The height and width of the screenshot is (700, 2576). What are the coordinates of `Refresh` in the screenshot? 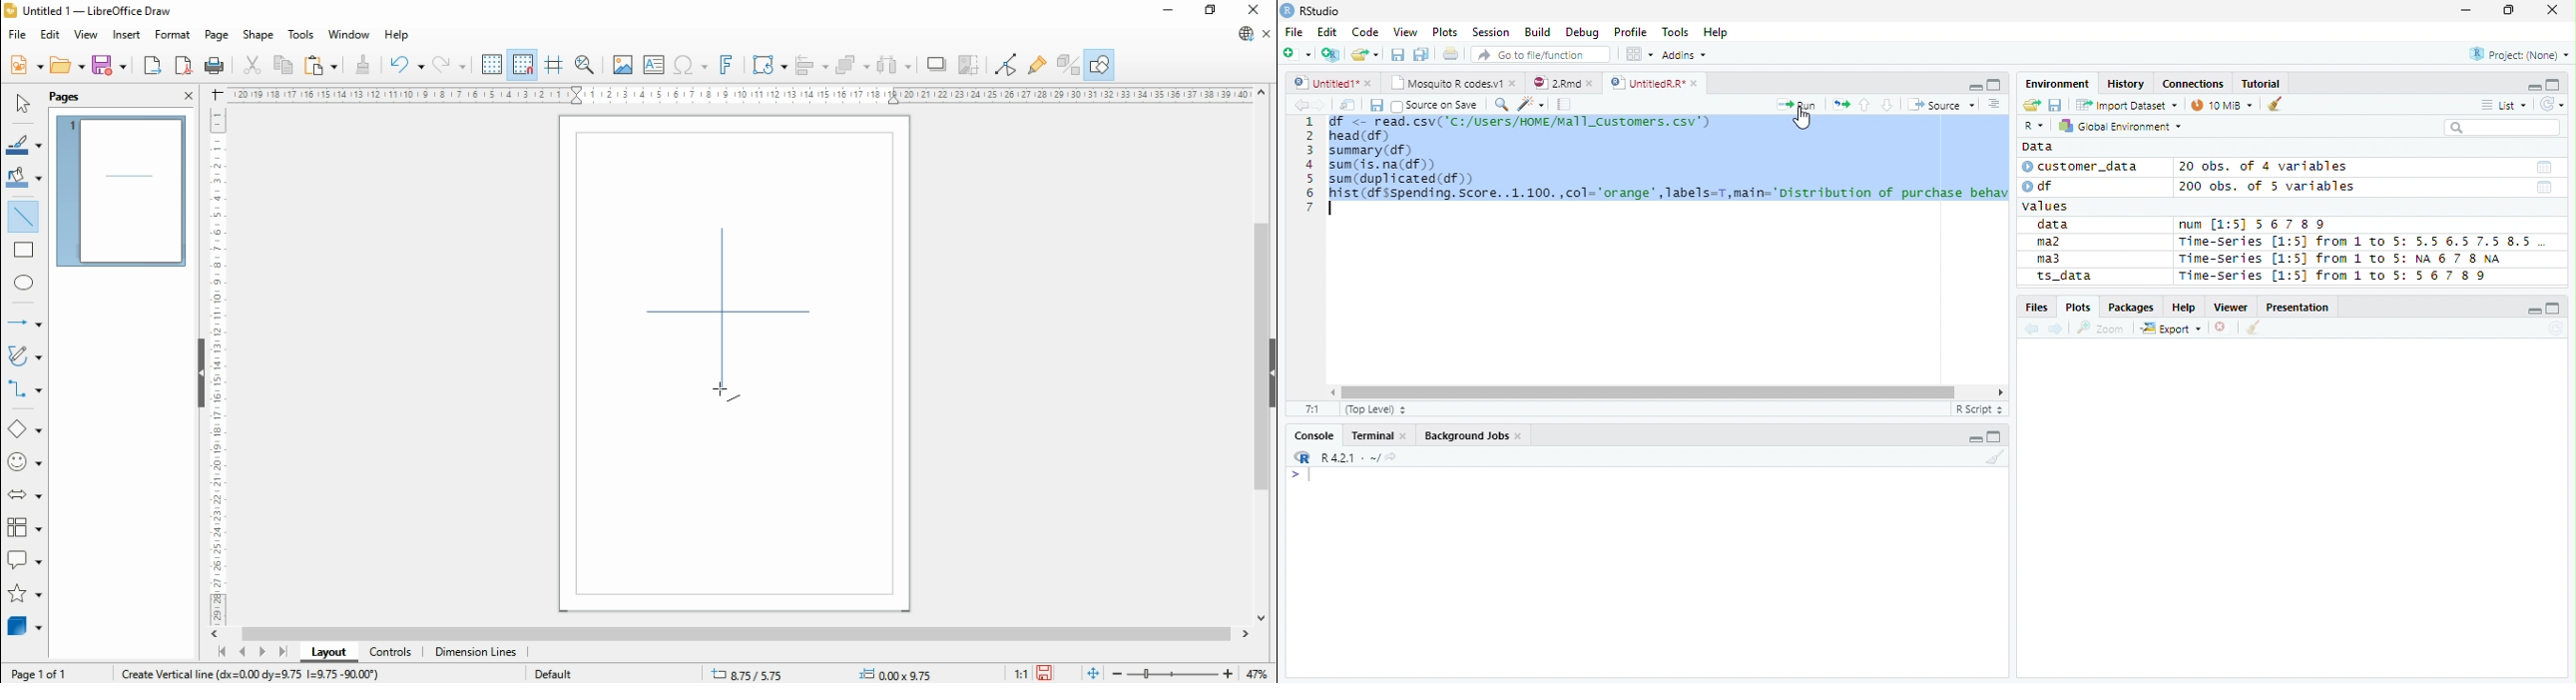 It's located at (2553, 102).